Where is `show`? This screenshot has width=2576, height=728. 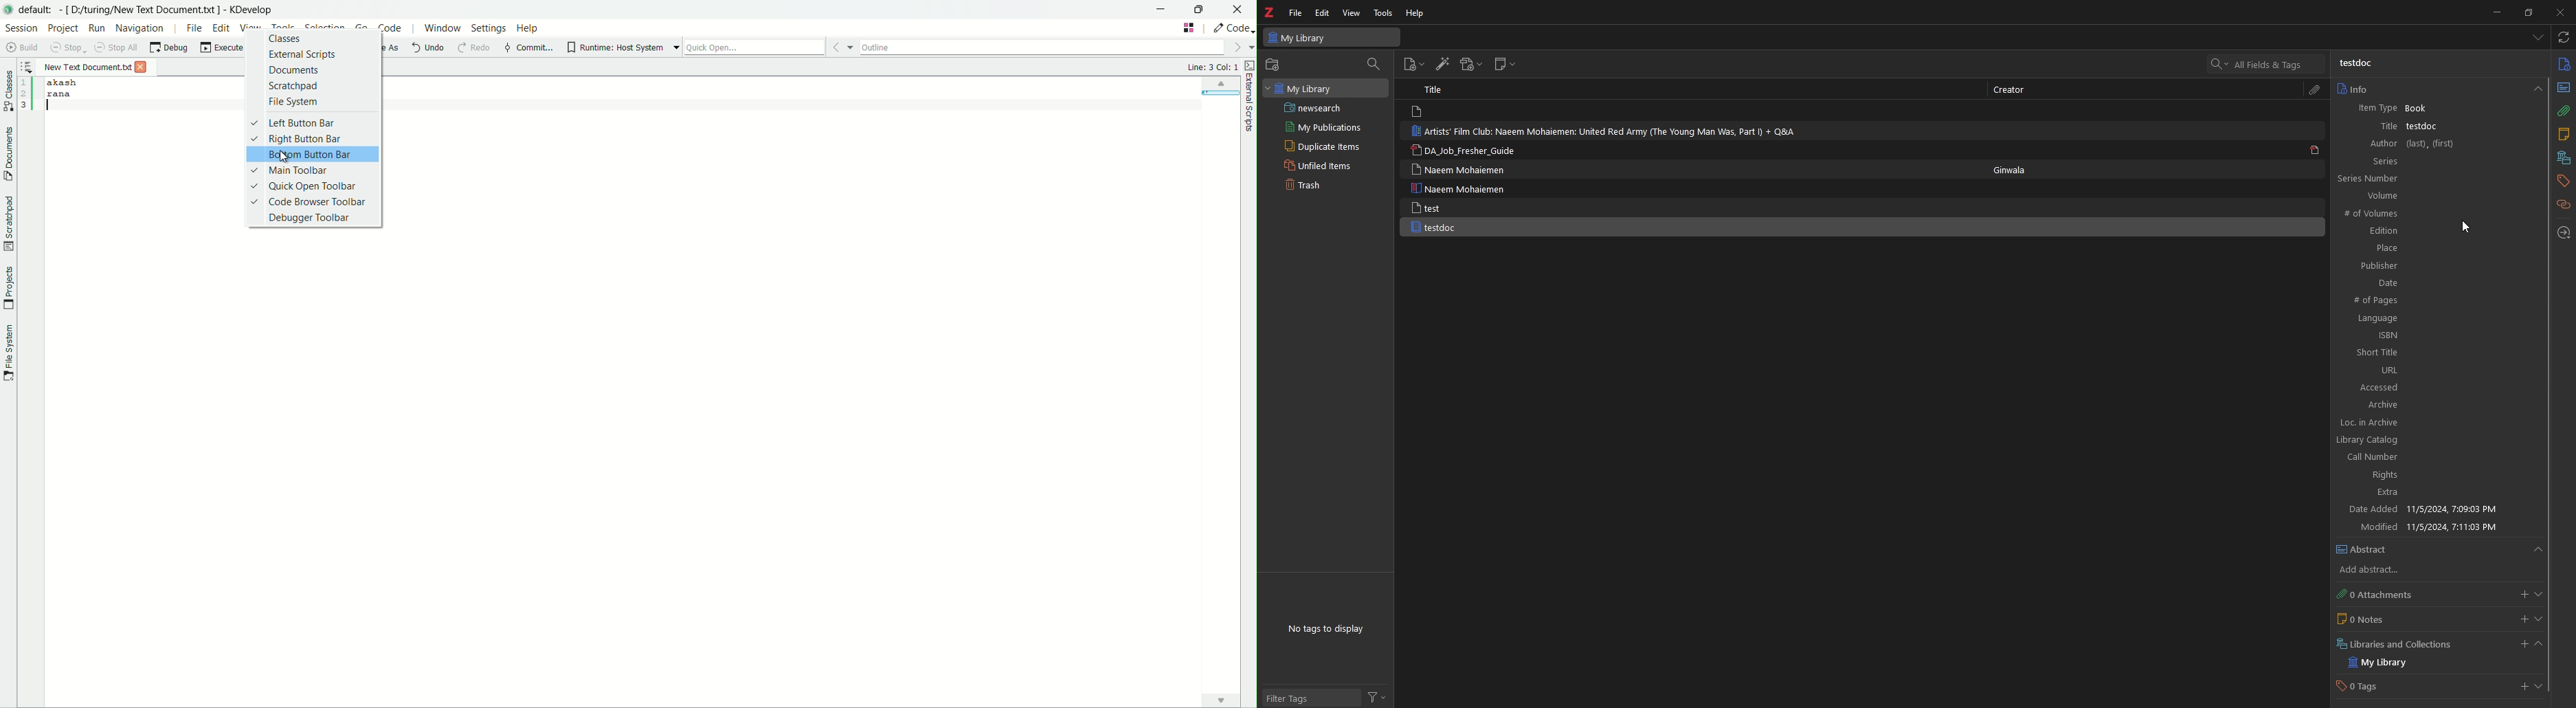 show is located at coordinates (2540, 621).